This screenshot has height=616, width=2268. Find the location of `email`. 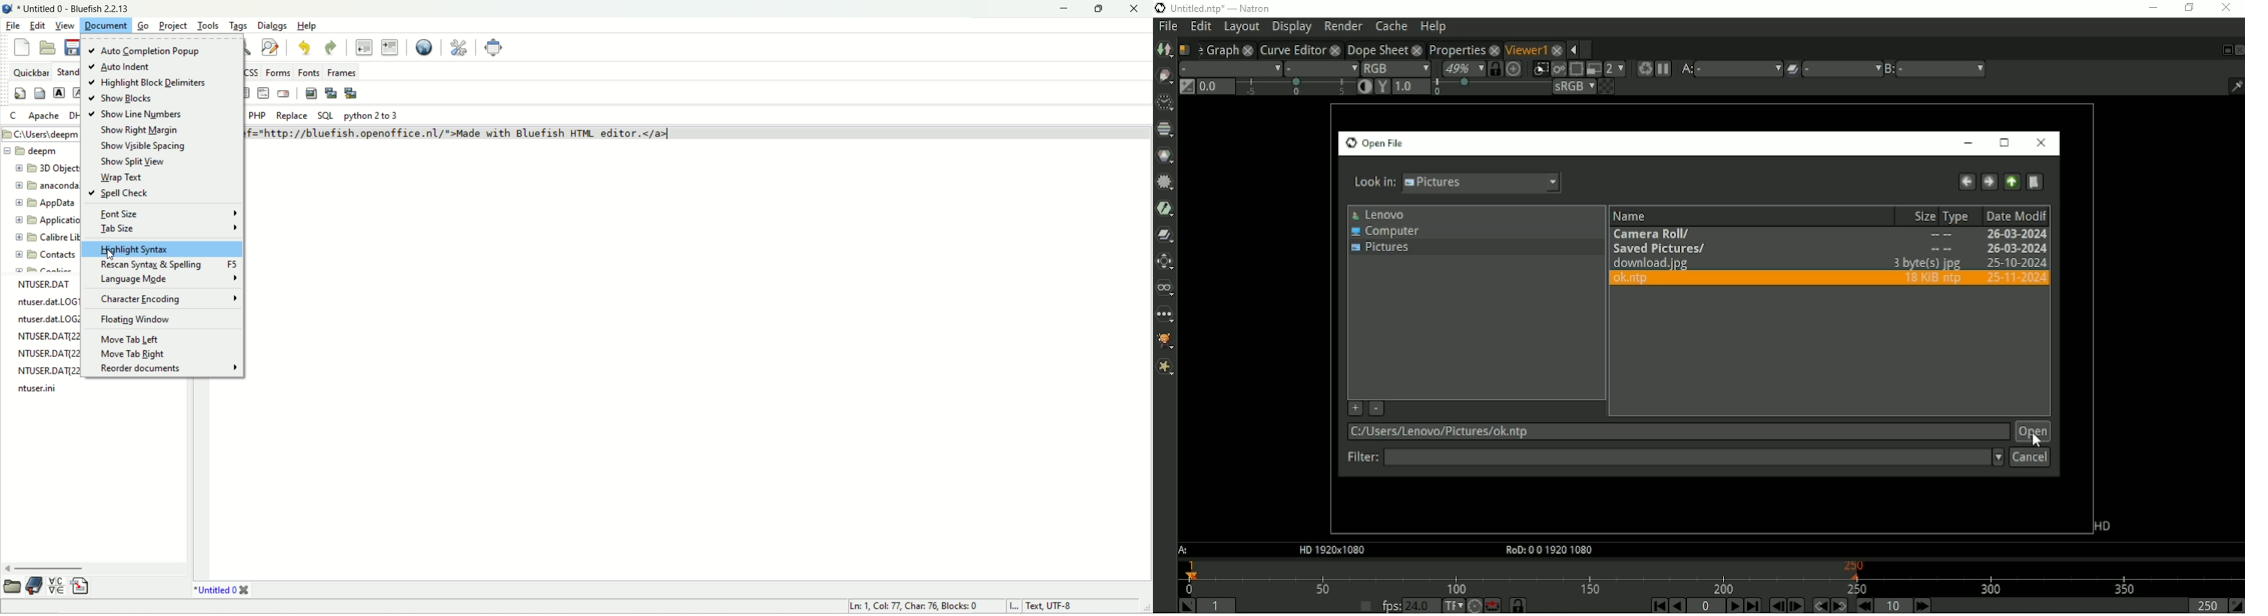

email is located at coordinates (284, 94).